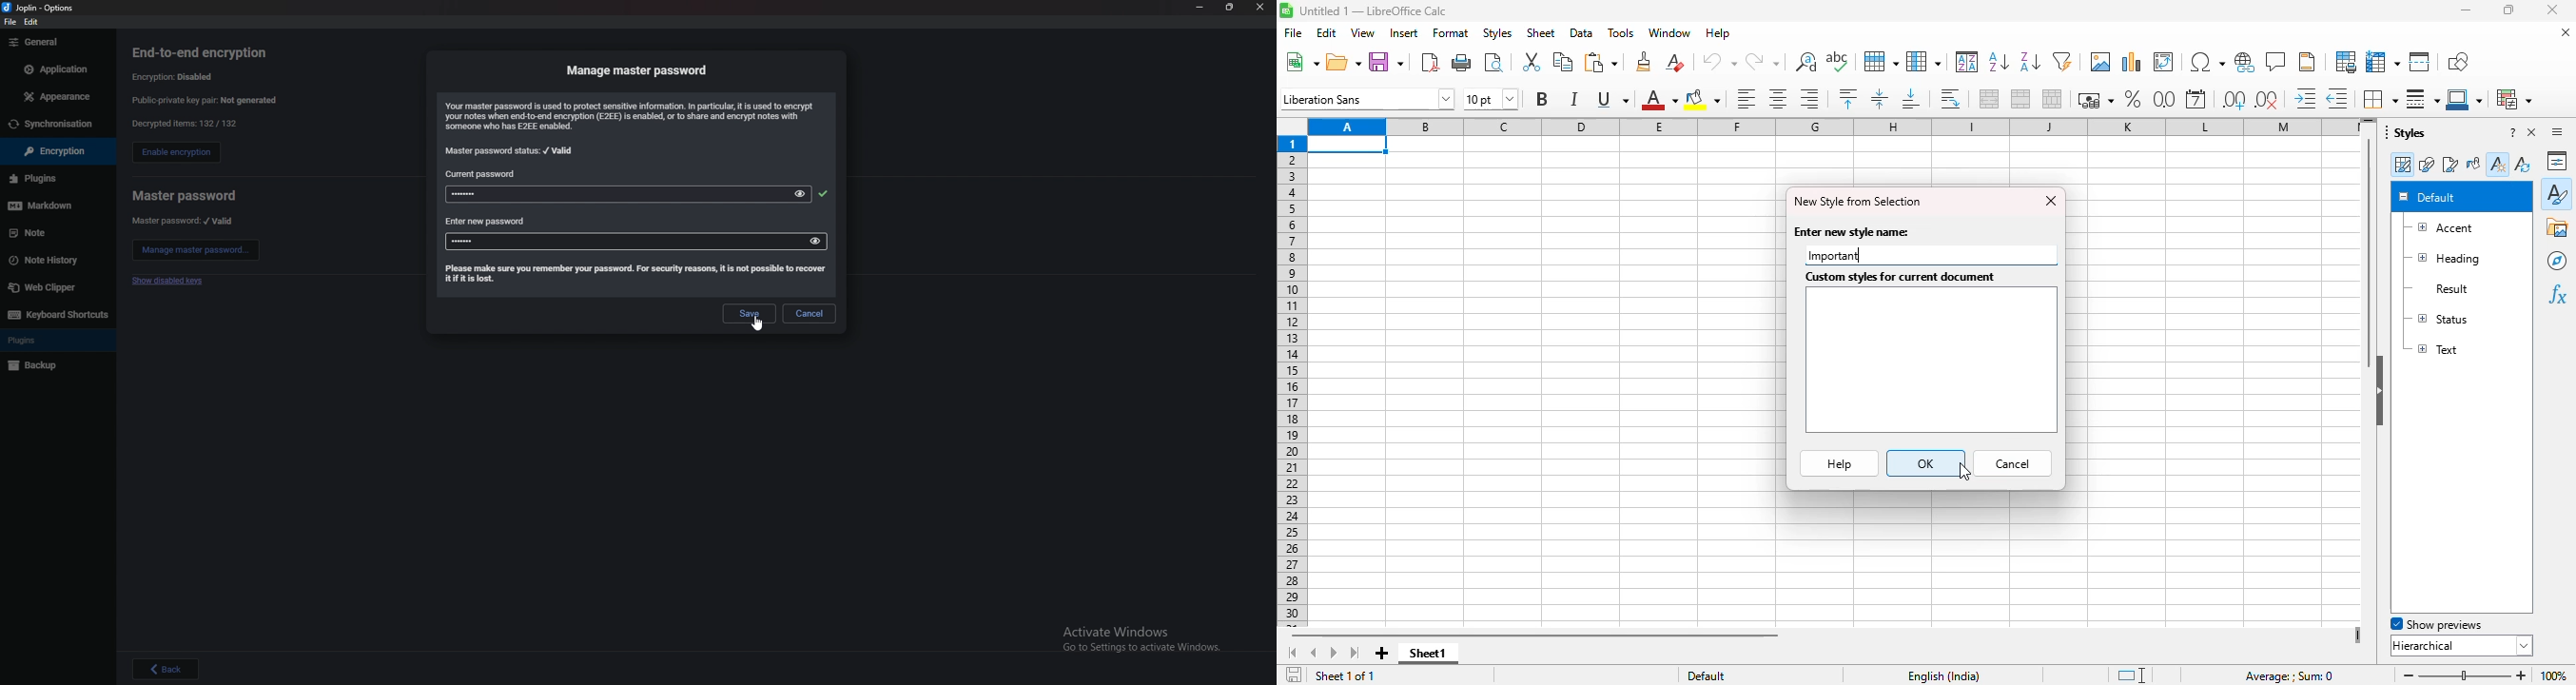 Image resolution: width=2576 pixels, height=700 pixels. I want to click on decrypted items, so click(184, 124).